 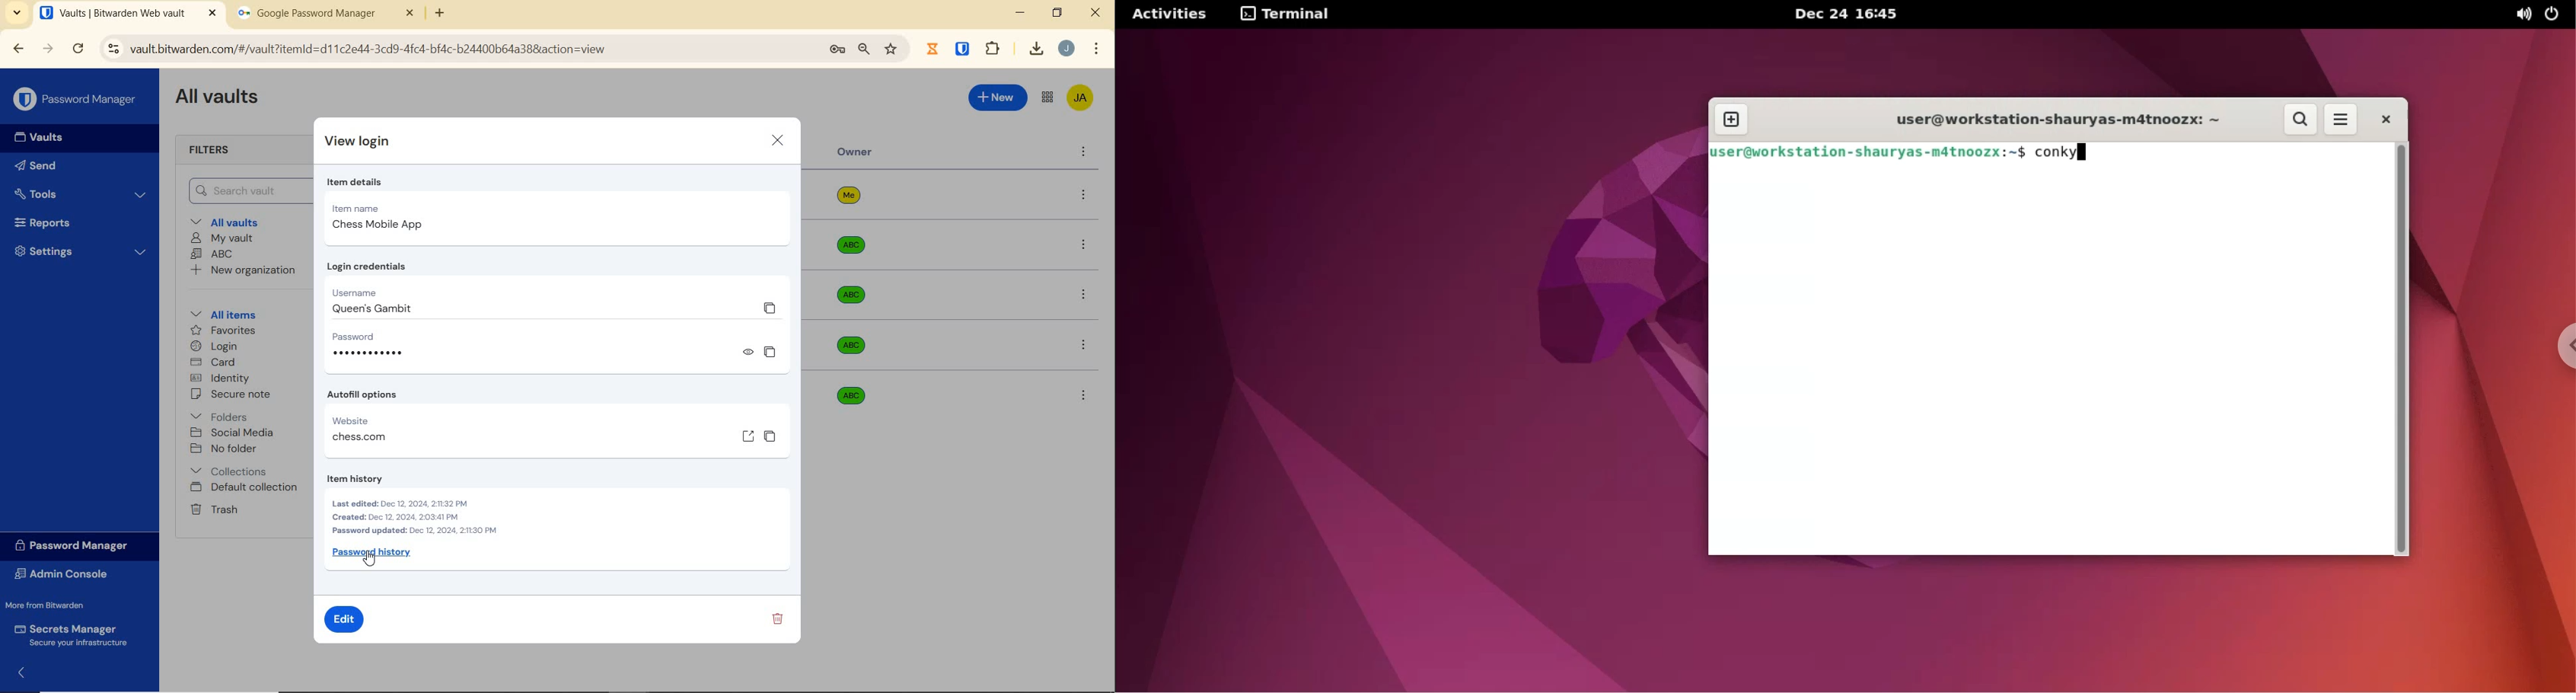 What do you see at coordinates (1087, 347) in the screenshot?
I see `more options` at bounding box center [1087, 347].